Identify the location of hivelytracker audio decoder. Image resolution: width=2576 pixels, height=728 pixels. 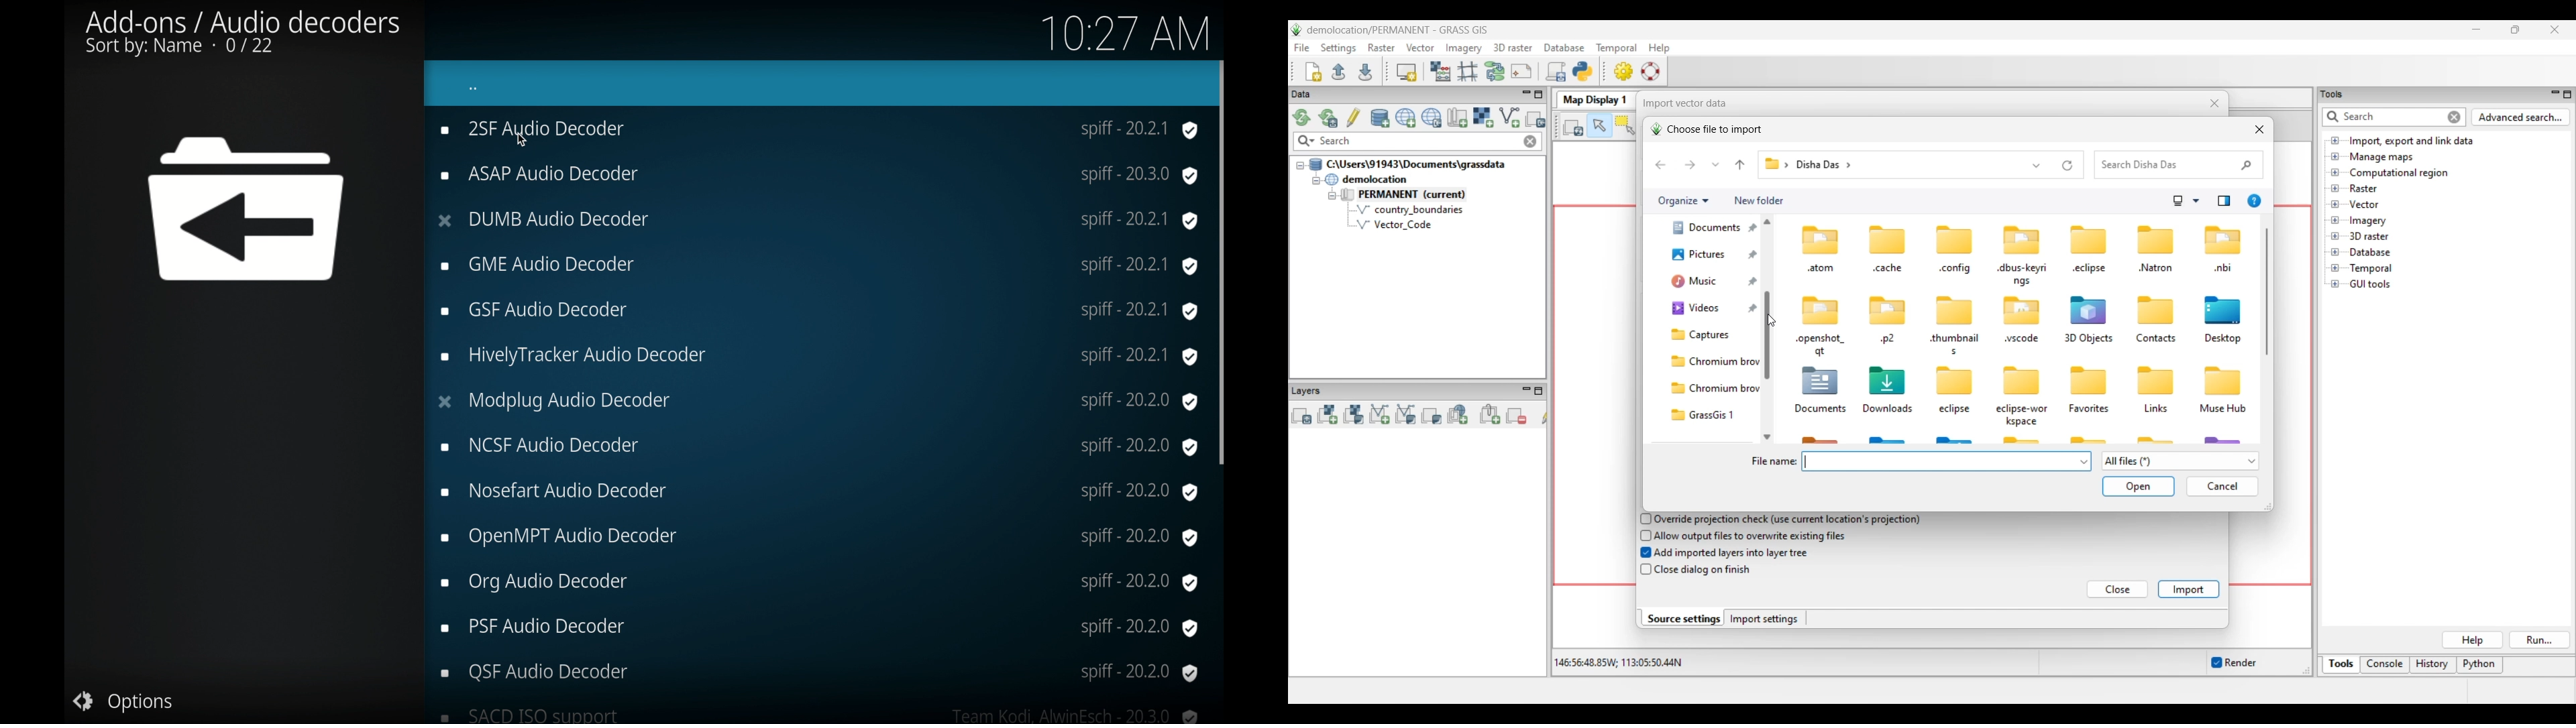
(820, 357).